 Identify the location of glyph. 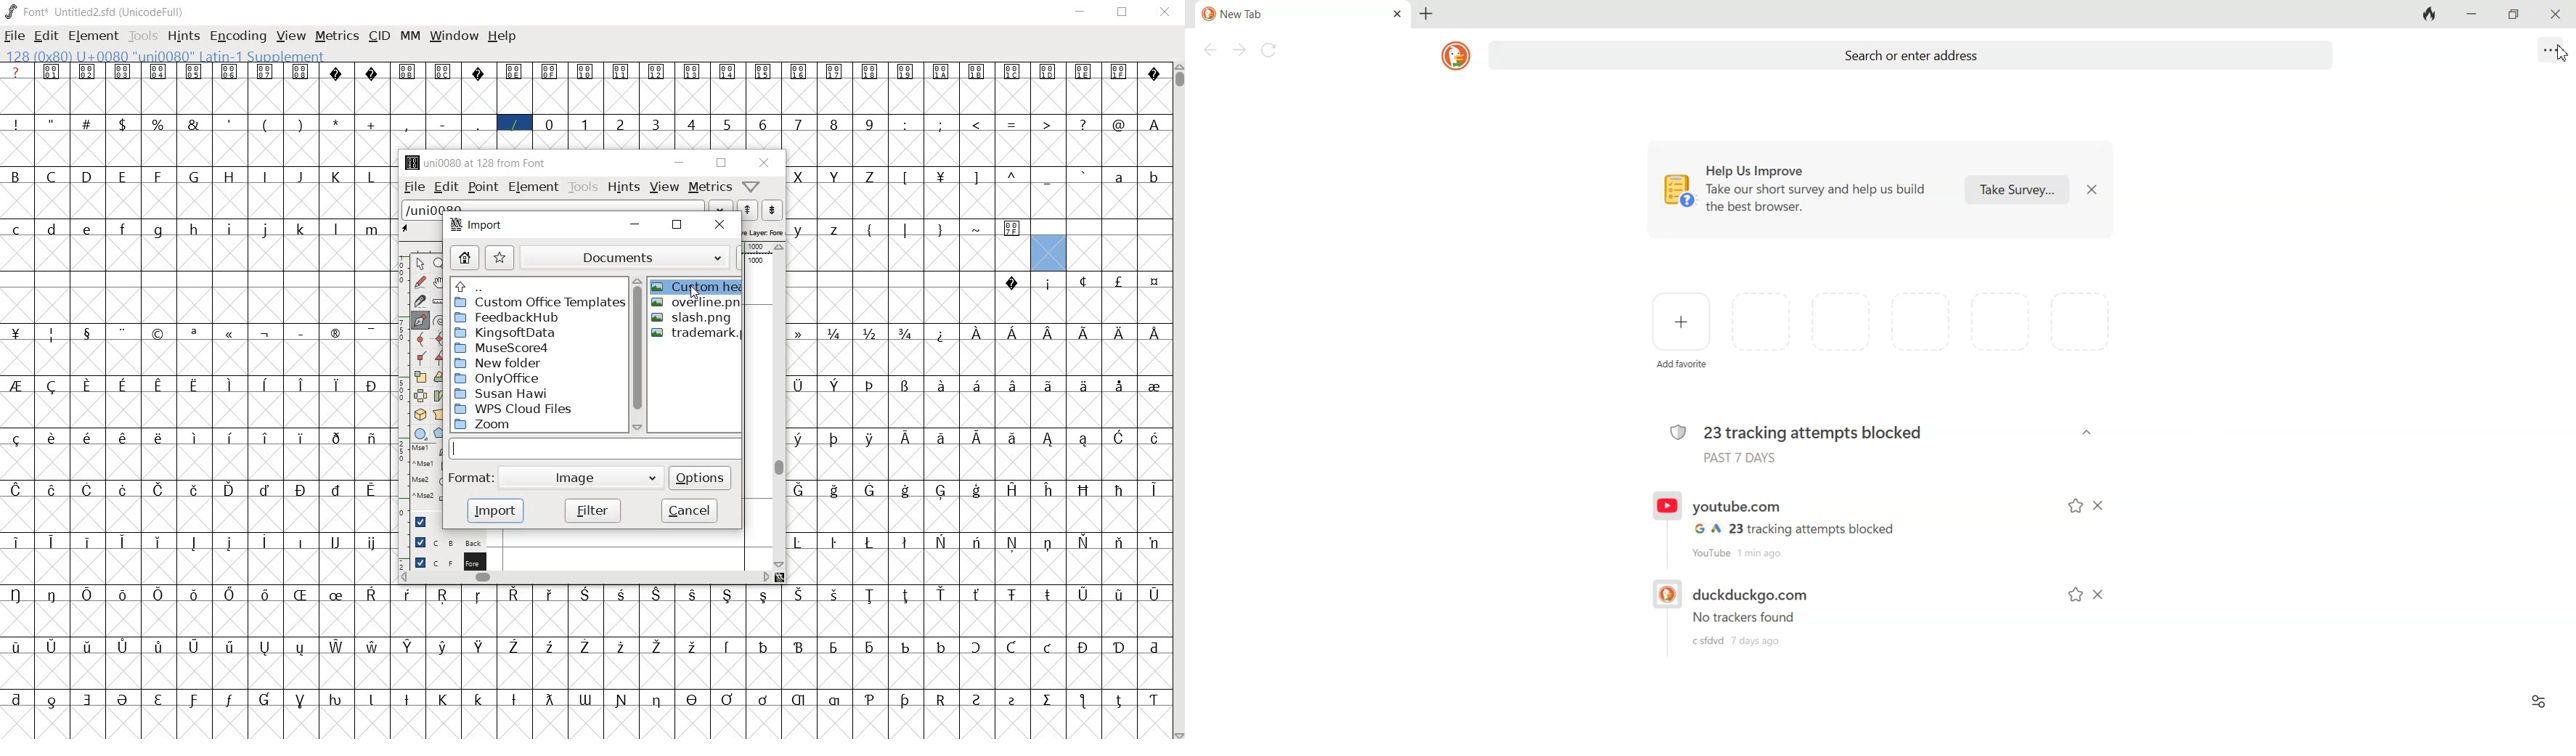
(1155, 282).